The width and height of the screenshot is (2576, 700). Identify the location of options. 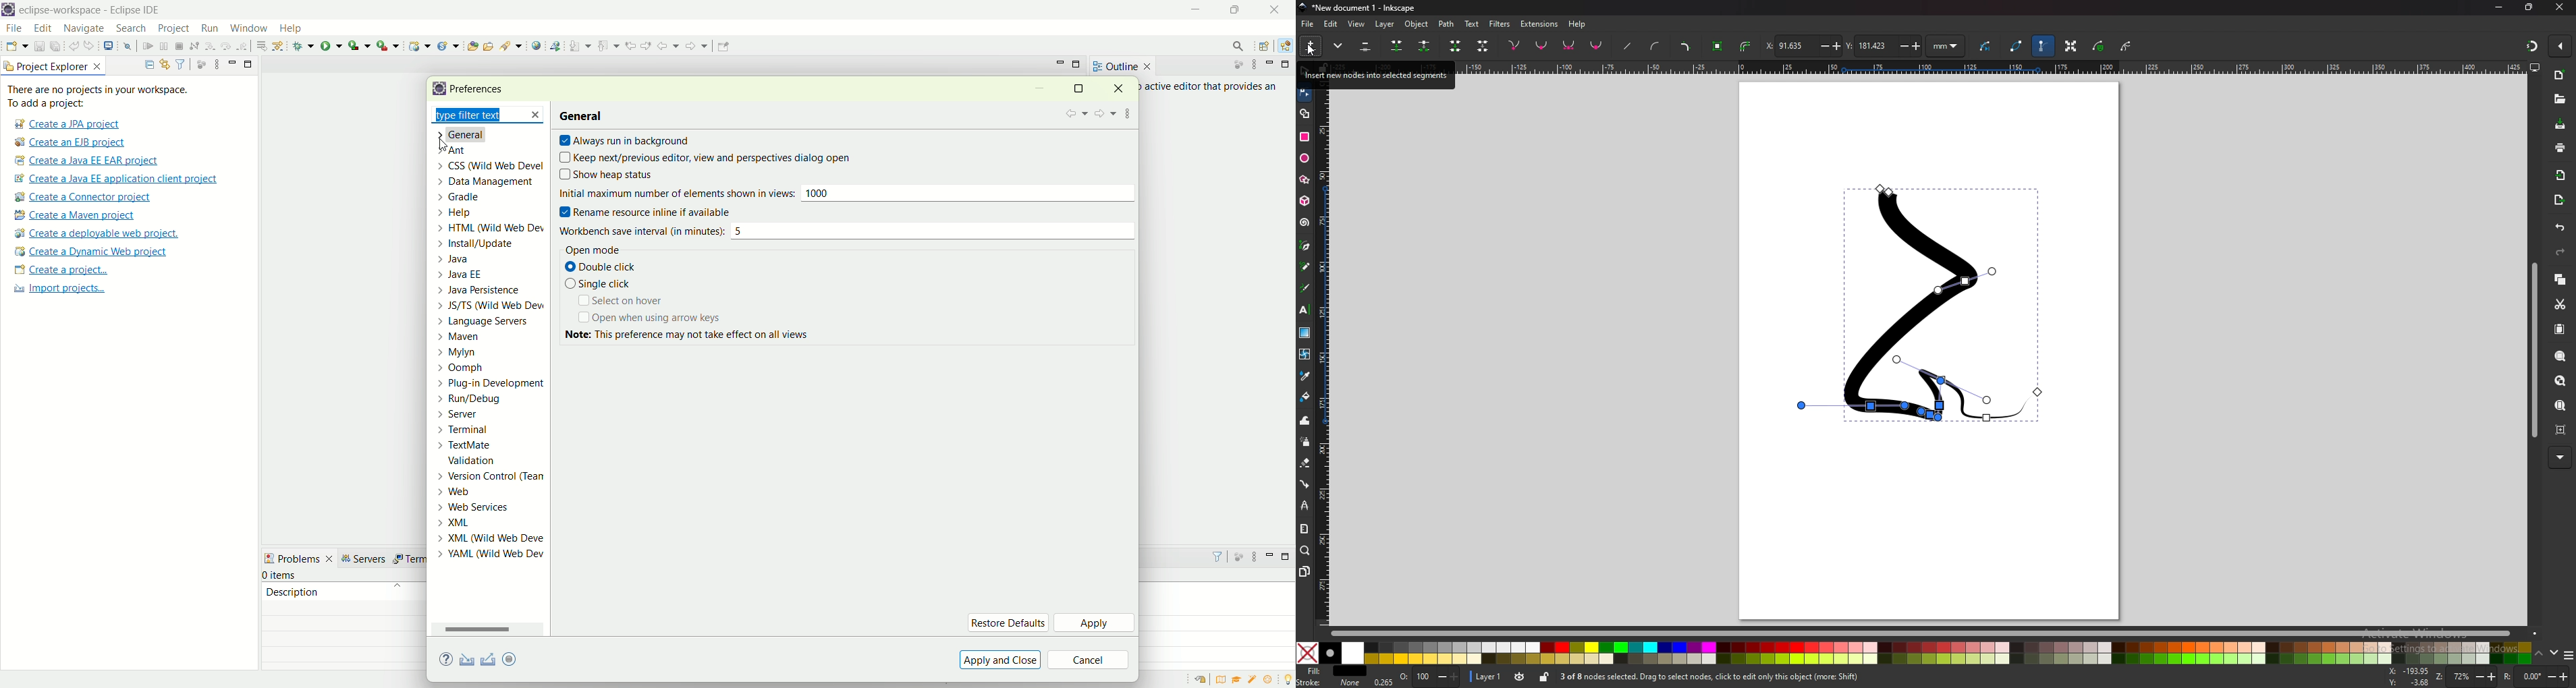
(2568, 655).